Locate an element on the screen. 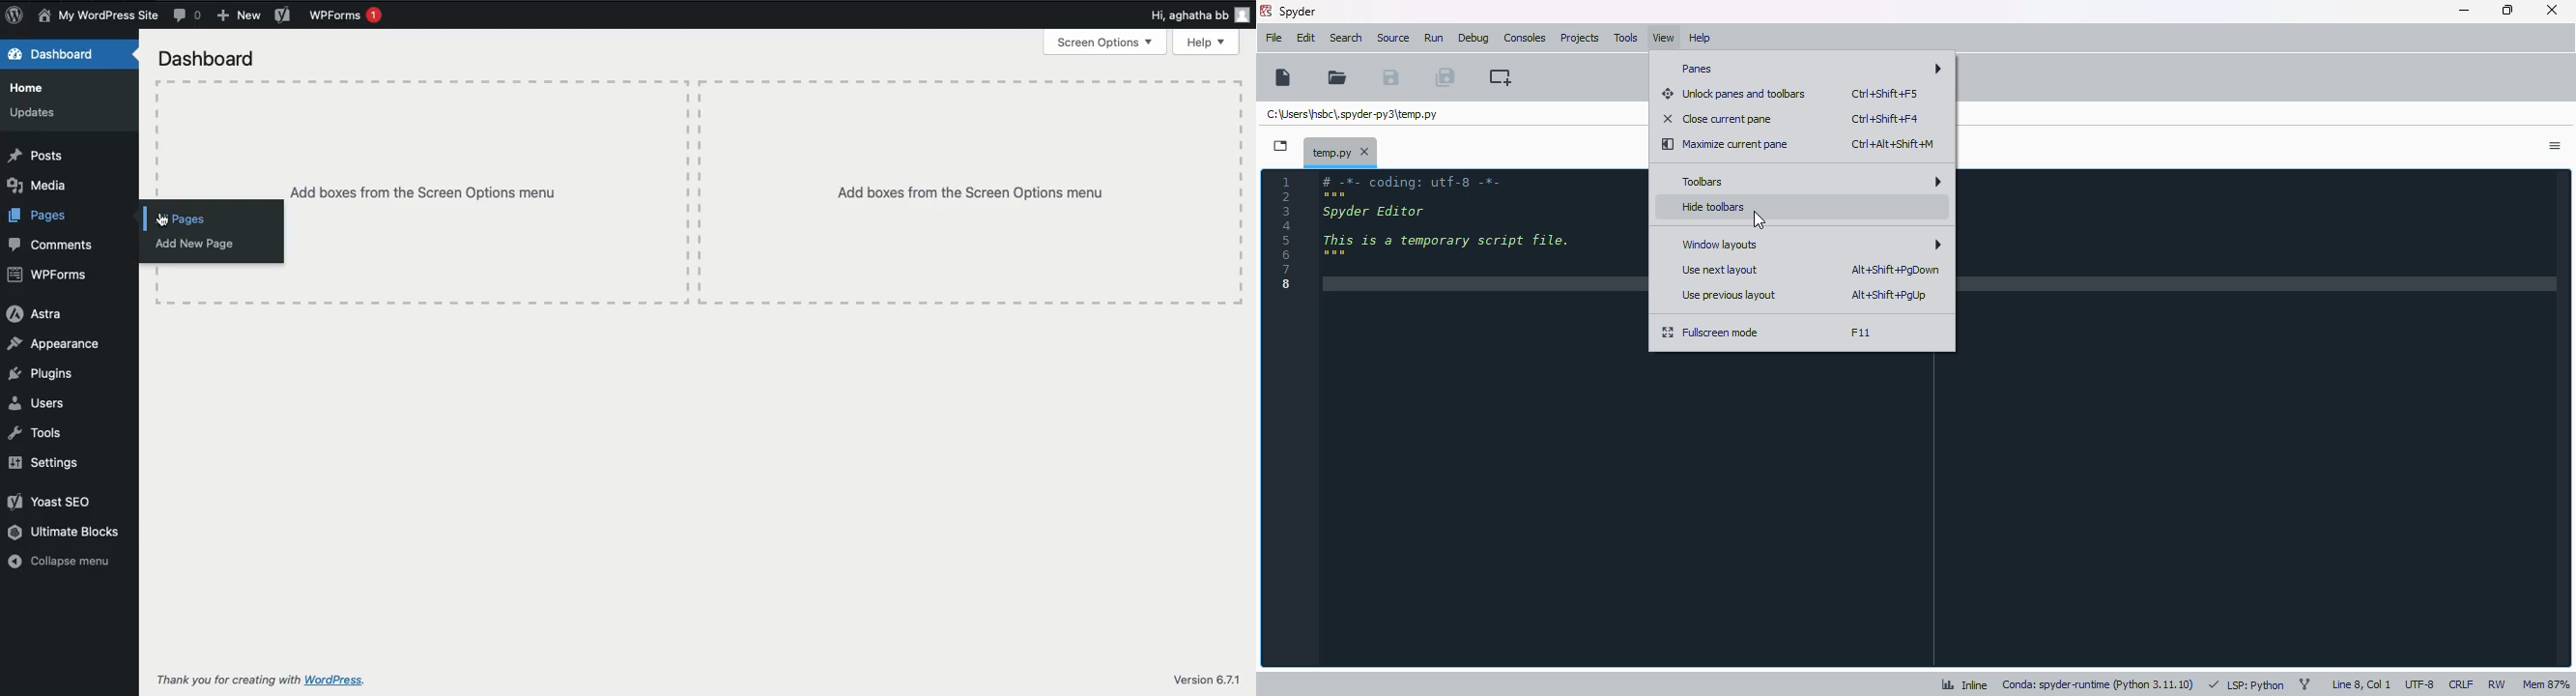 The image size is (2576, 700). Name is located at coordinates (96, 15).